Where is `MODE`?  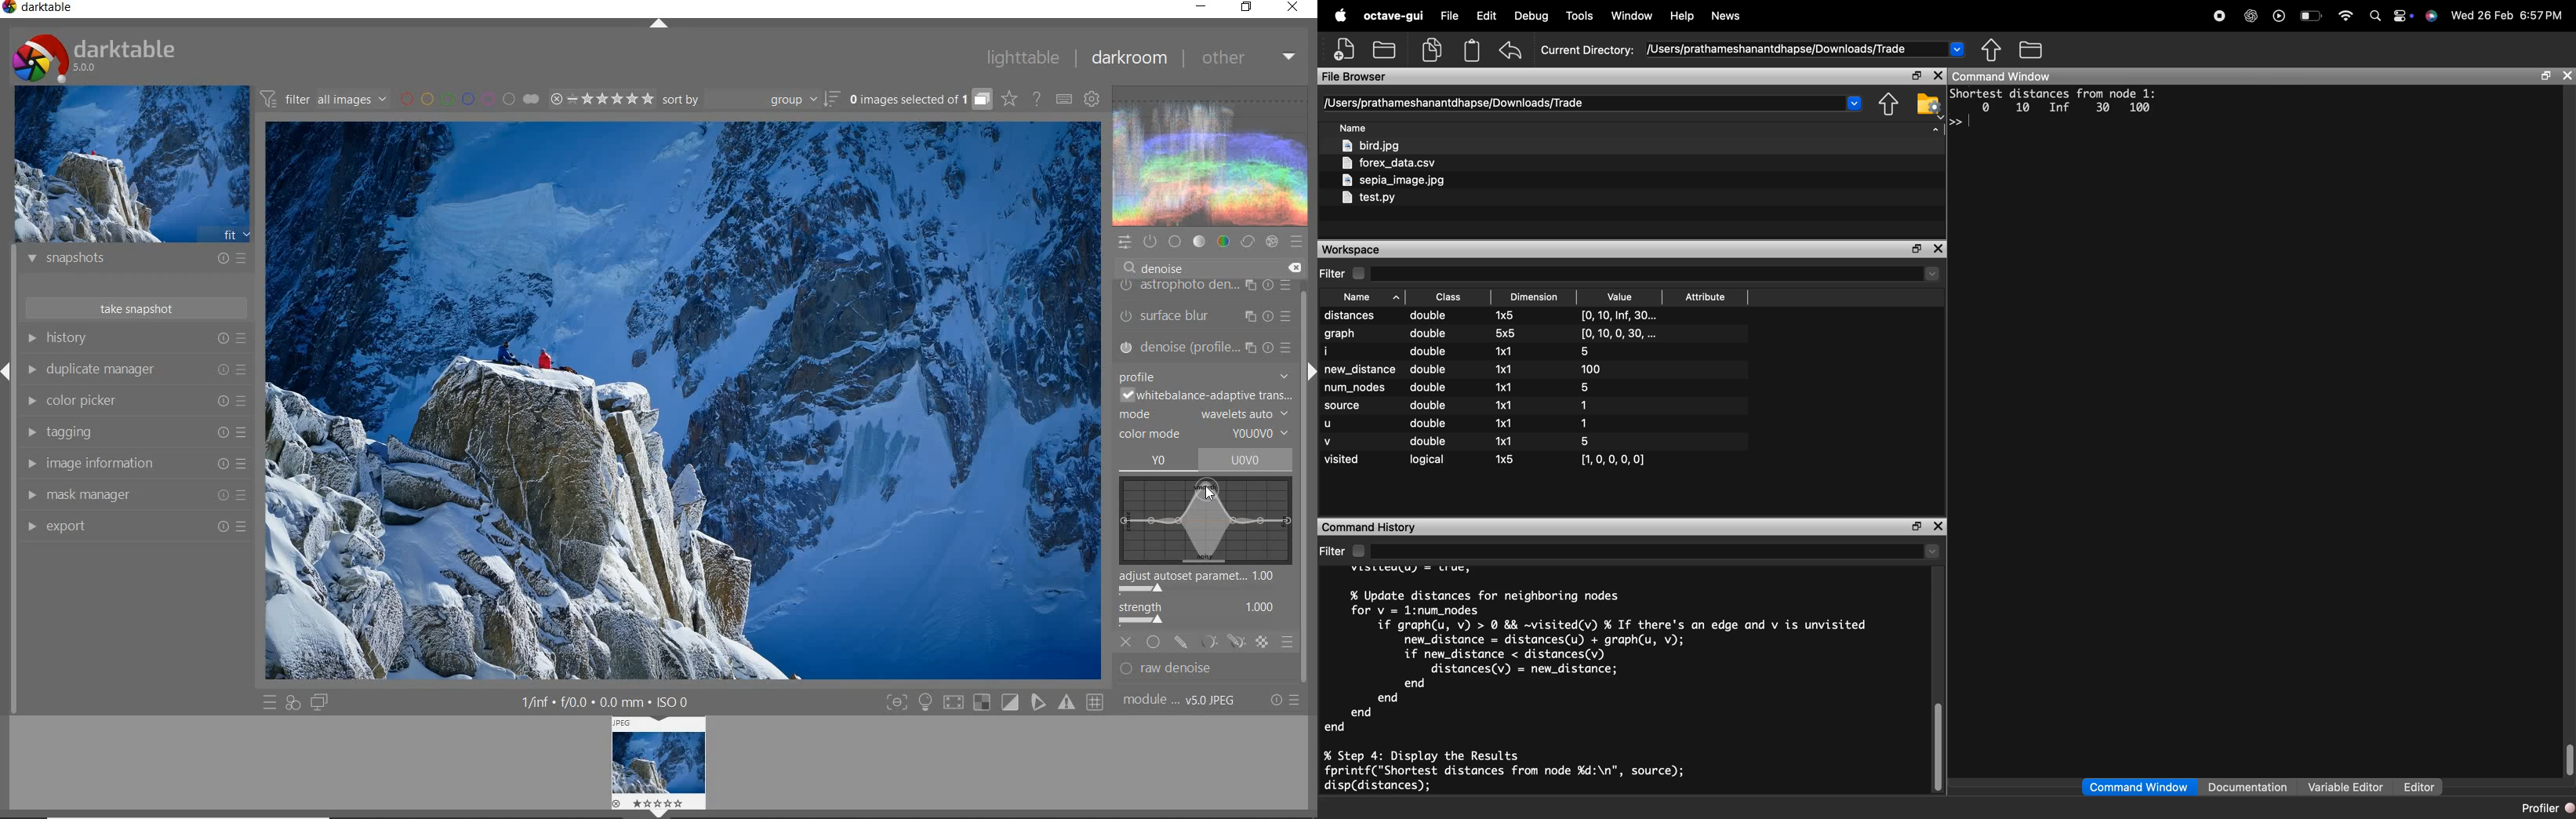
MODE is located at coordinates (1204, 413).